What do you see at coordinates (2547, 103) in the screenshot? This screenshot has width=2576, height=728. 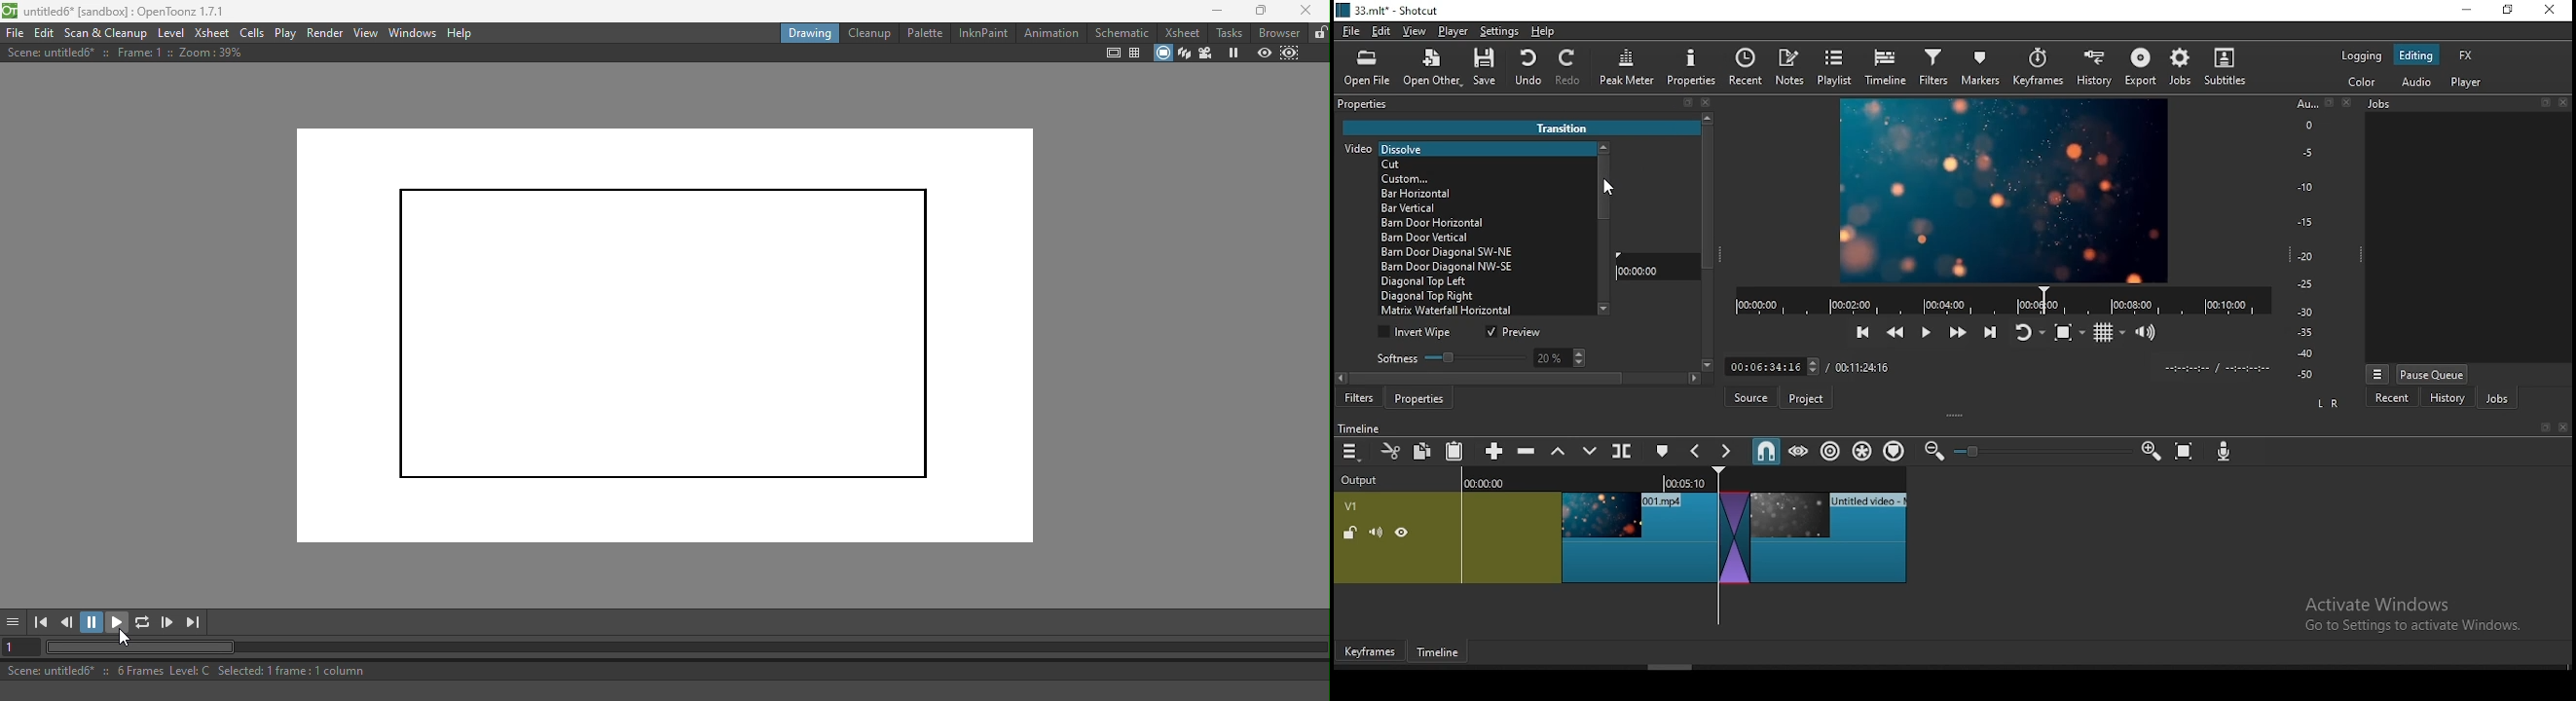 I see `` at bounding box center [2547, 103].